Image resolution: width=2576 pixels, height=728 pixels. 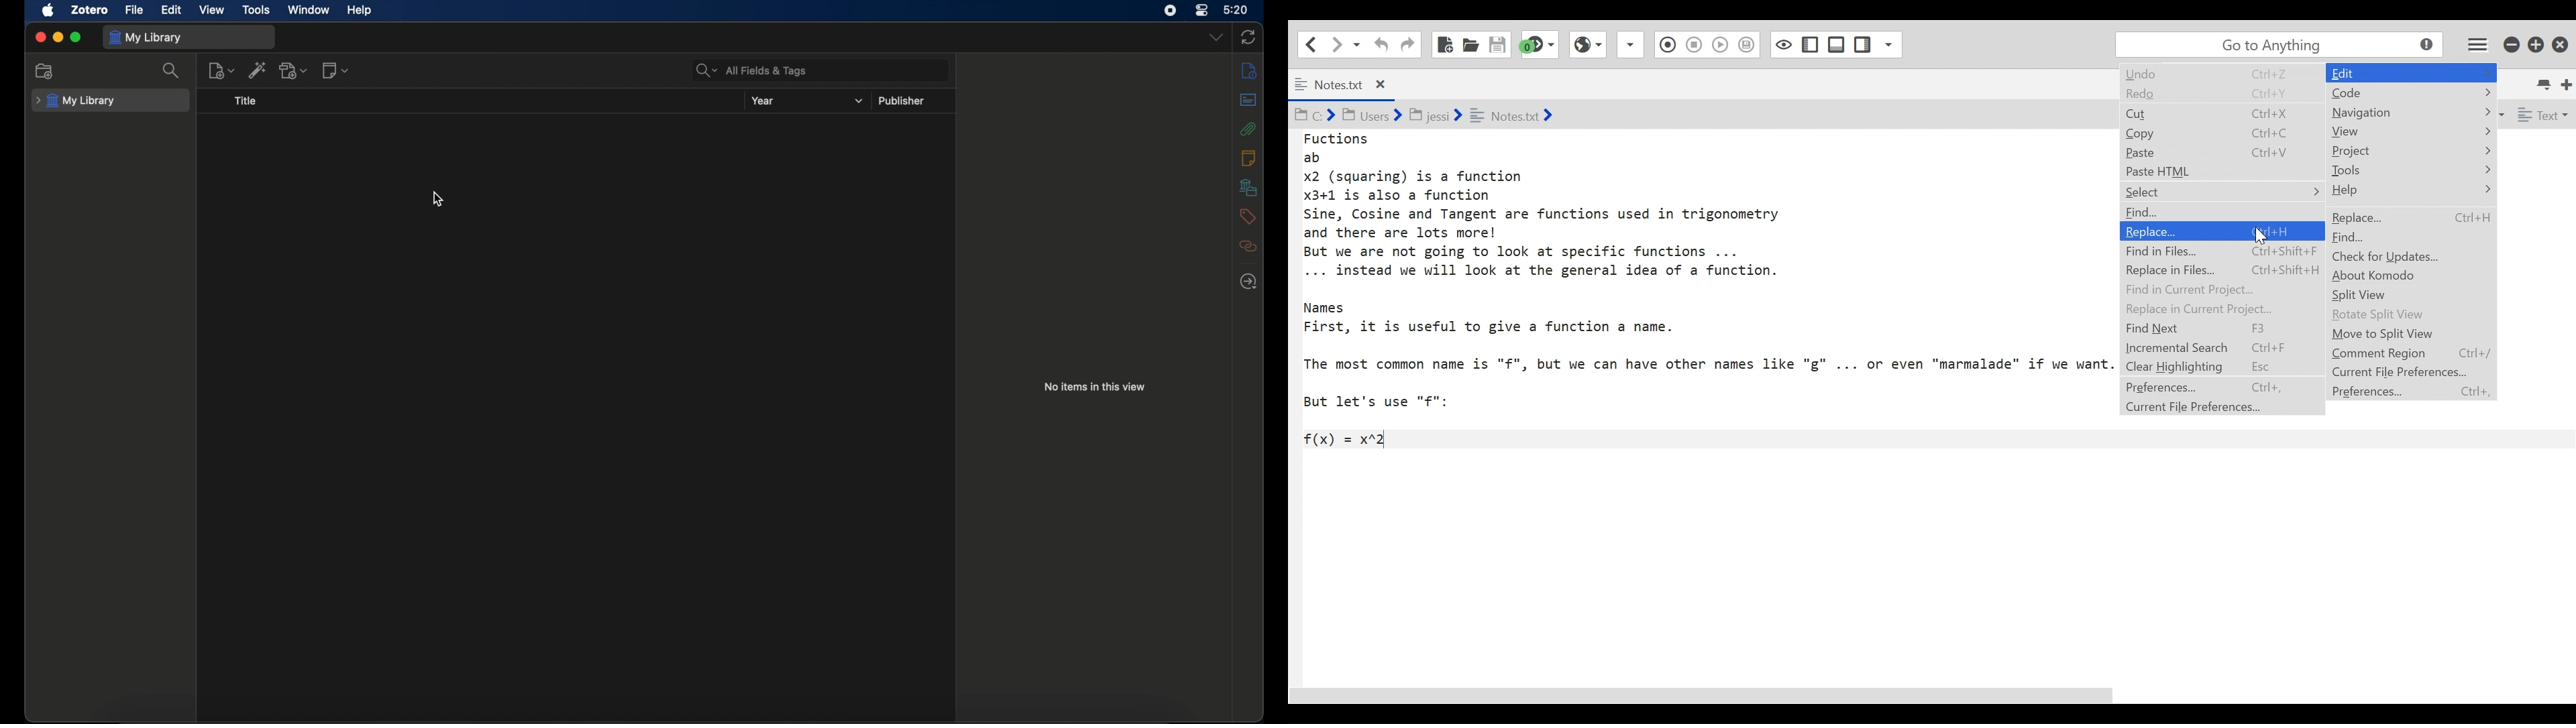 What do you see at coordinates (1246, 217) in the screenshot?
I see `tags` at bounding box center [1246, 217].